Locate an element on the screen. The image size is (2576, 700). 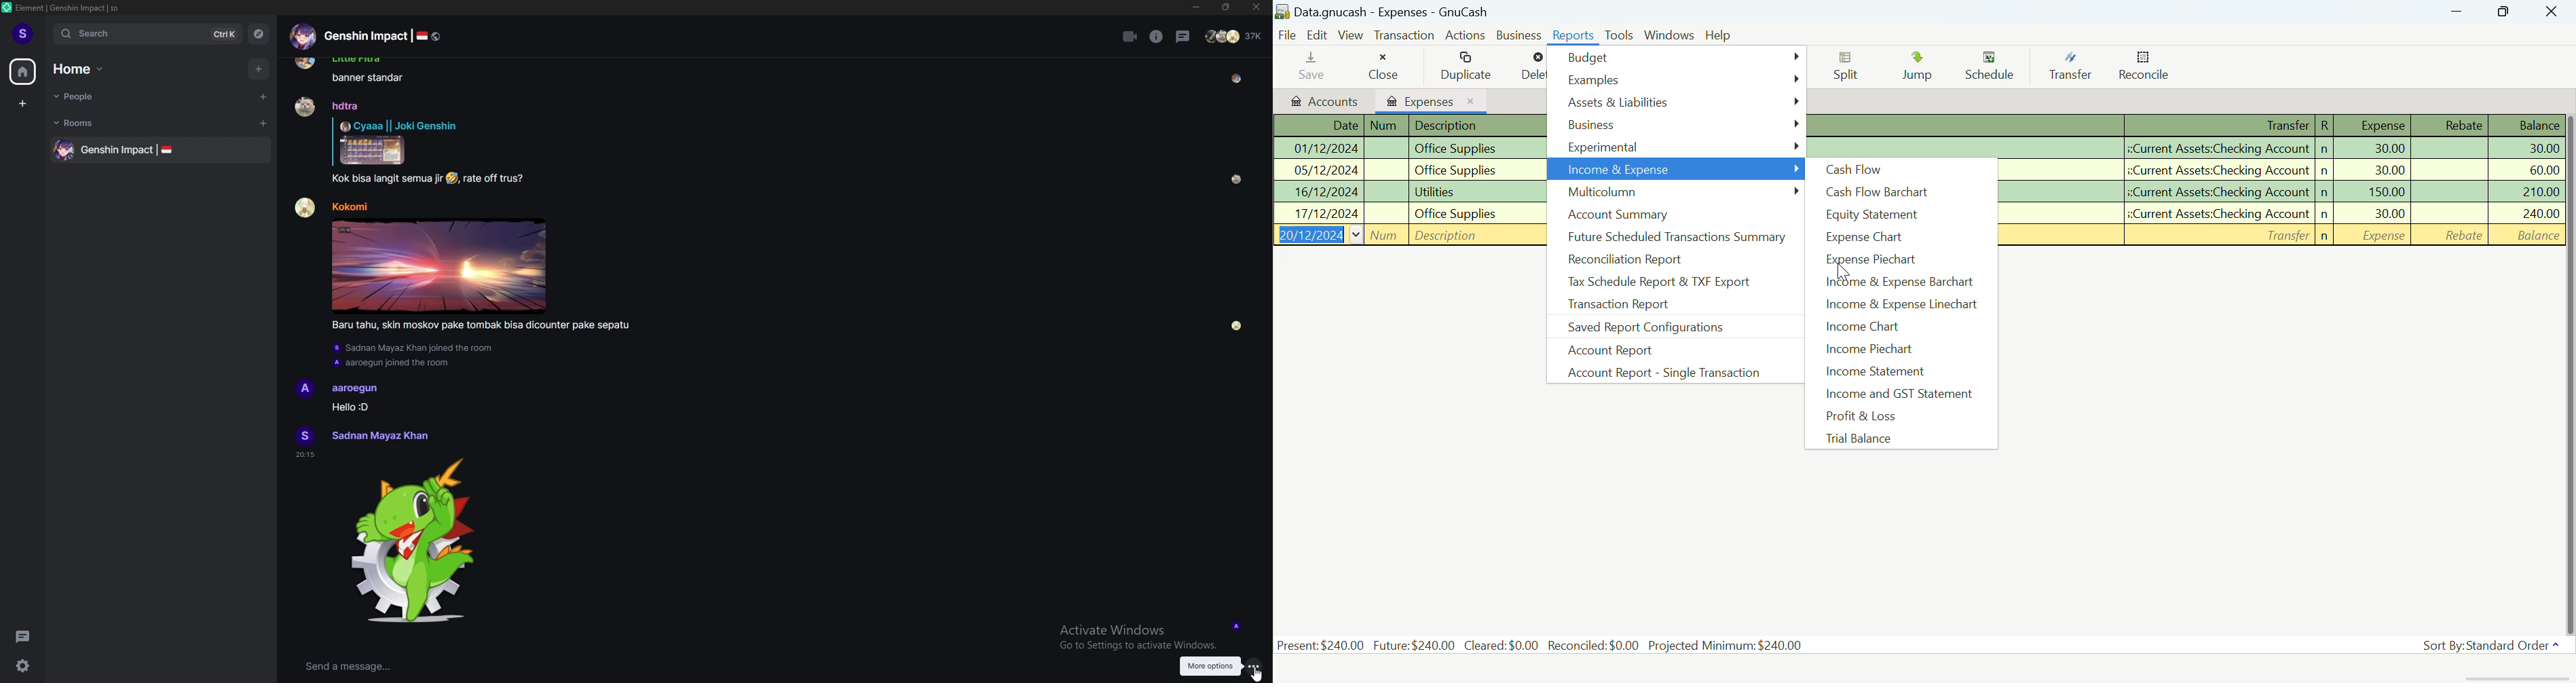
Emoji is located at coordinates (451, 178).